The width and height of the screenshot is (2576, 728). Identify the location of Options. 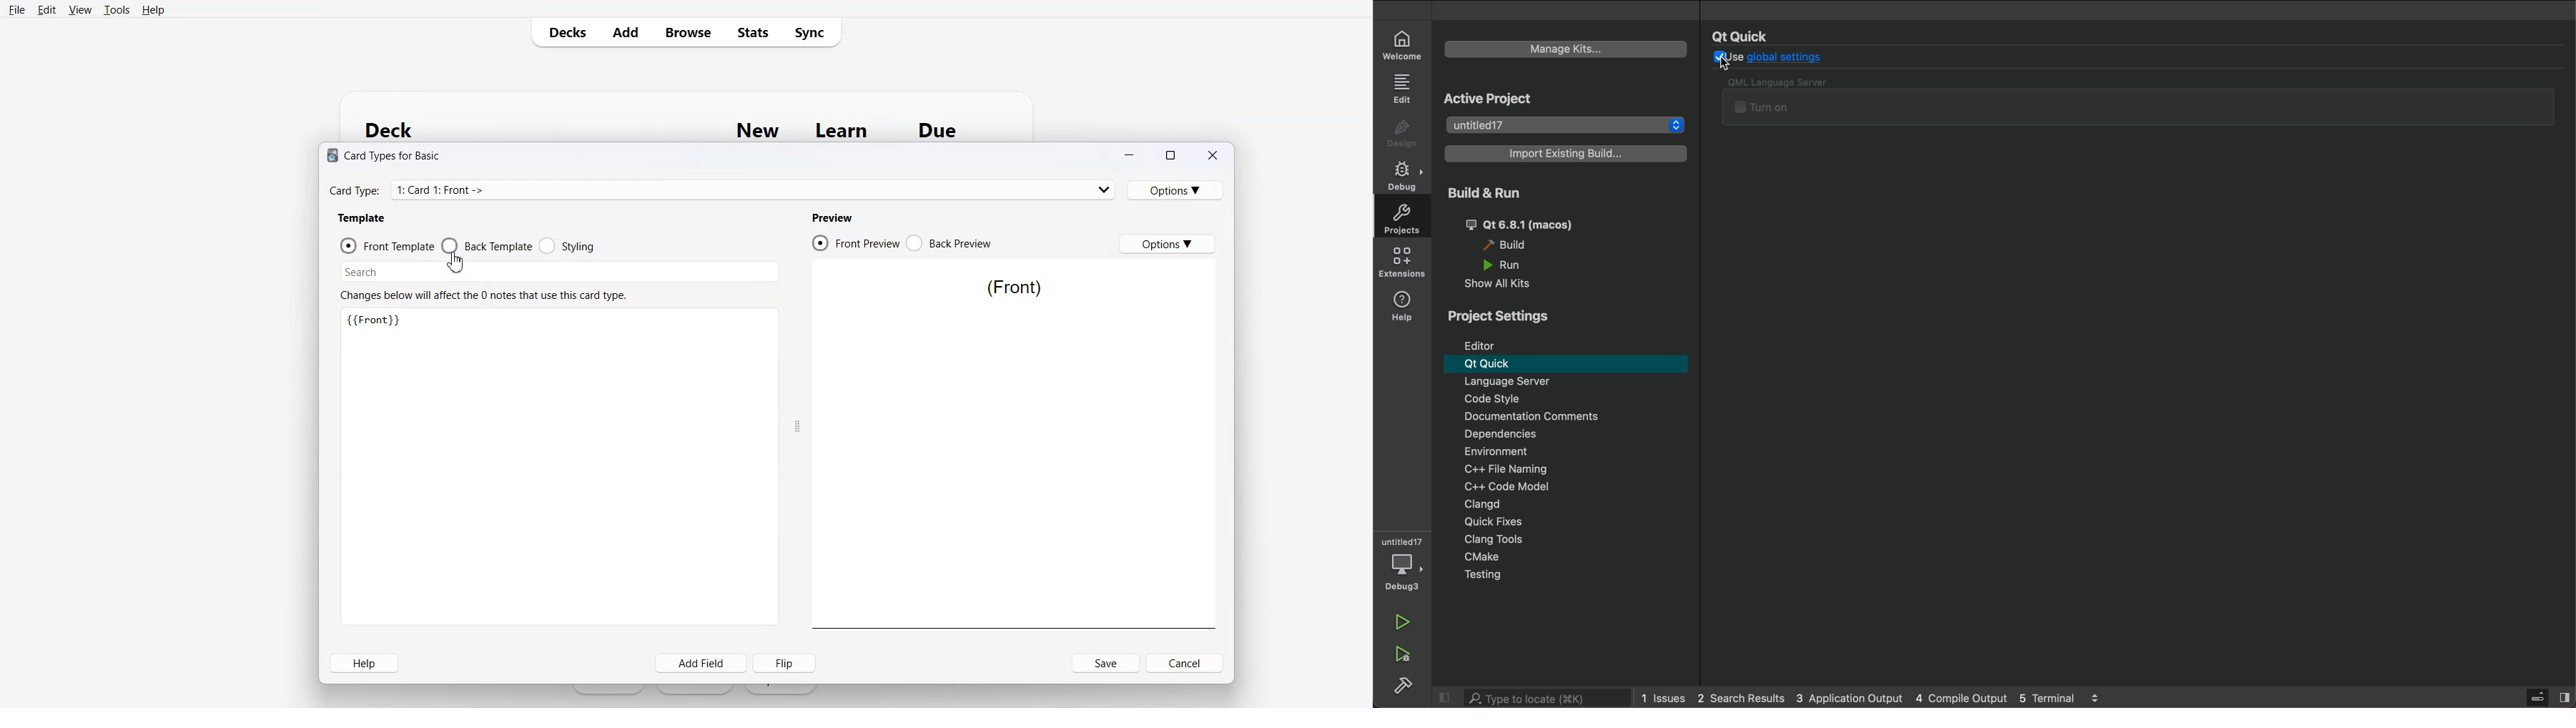
(1175, 190).